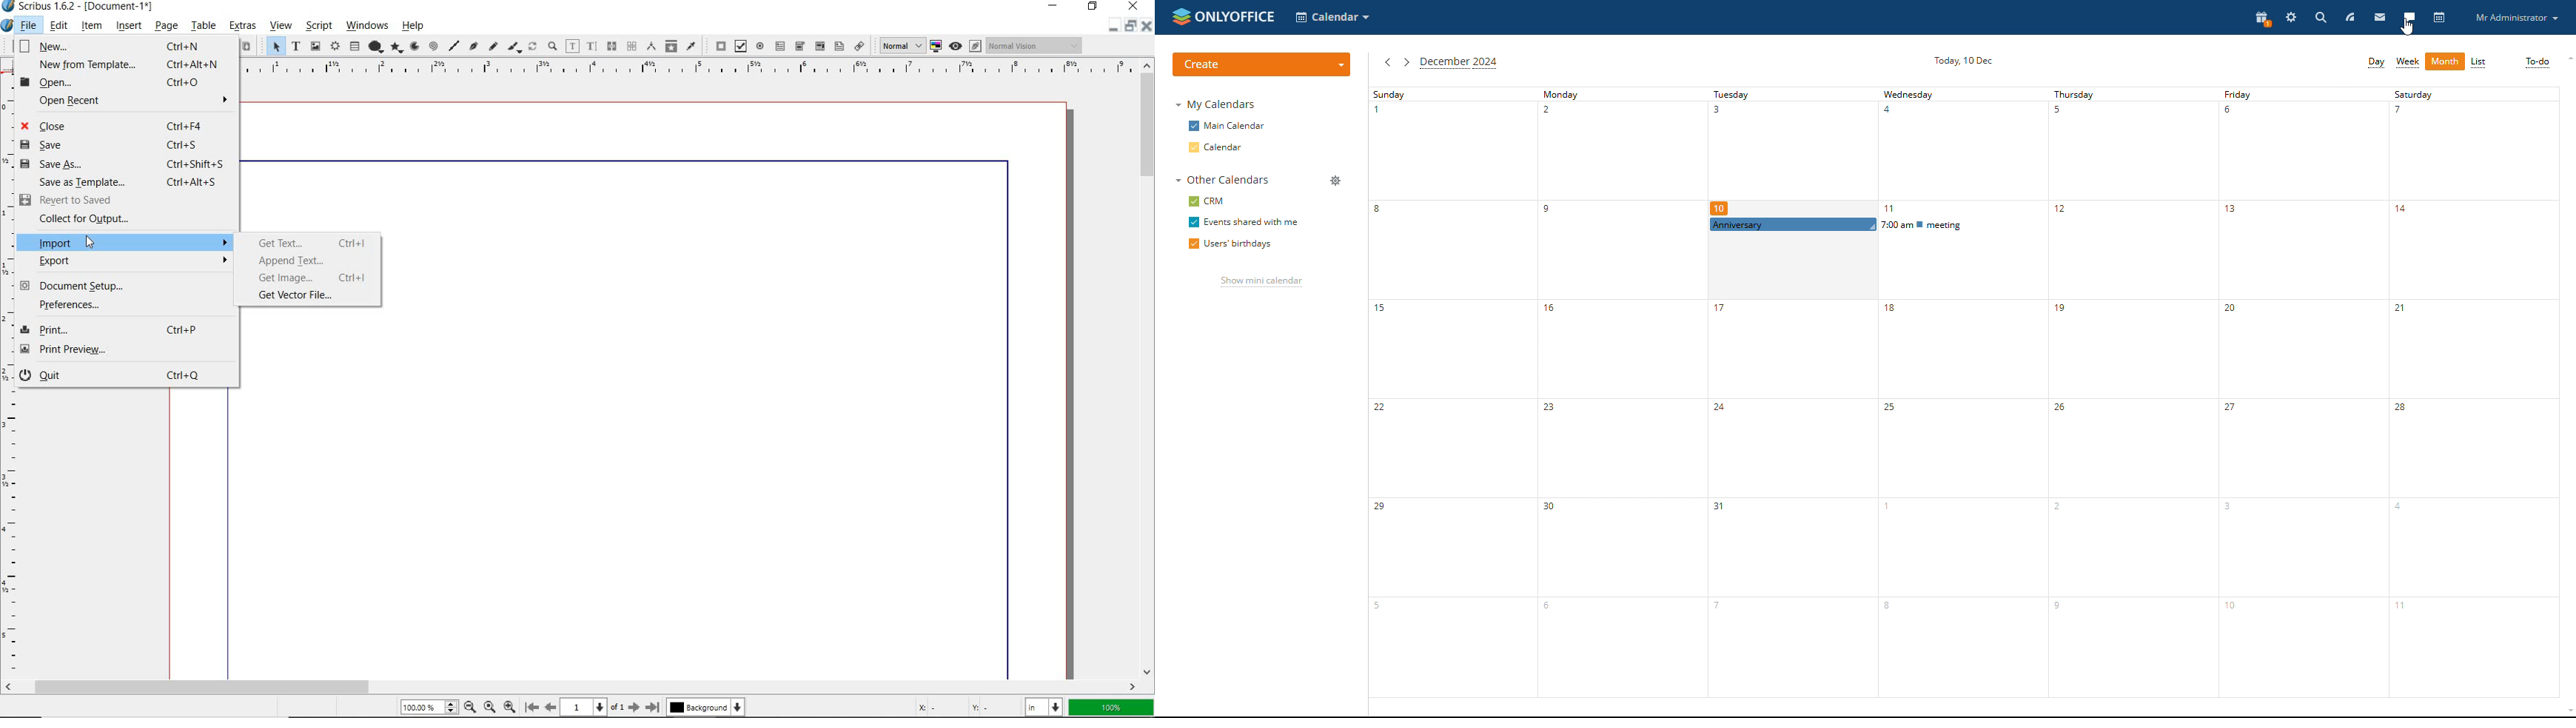 The height and width of the screenshot is (728, 2576). What do you see at coordinates (516, 47) in the screenshot?
I see `calligraphic line` at bounding box center [516, 47].